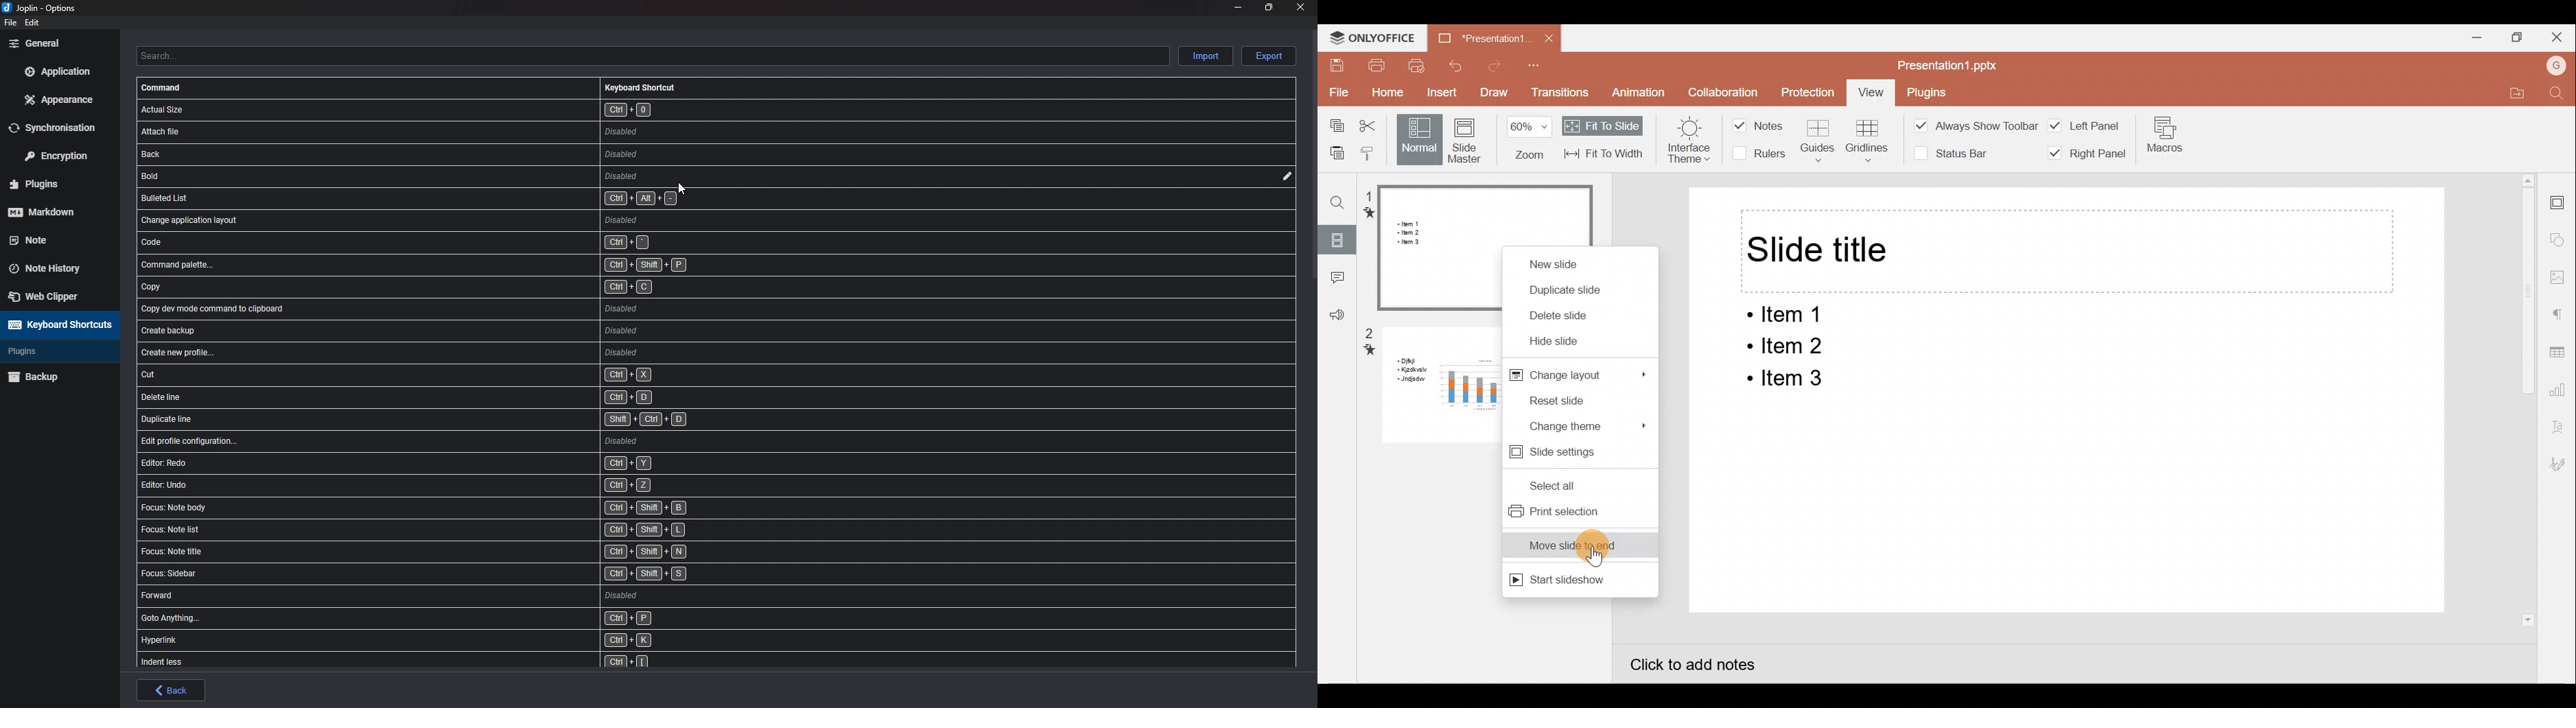 This screenshot has height=728, width=2576. What do you see at coordinates (1977, 126) in the screenshot?
I see `Always show toolbar` at bounding box center [1977, 126].